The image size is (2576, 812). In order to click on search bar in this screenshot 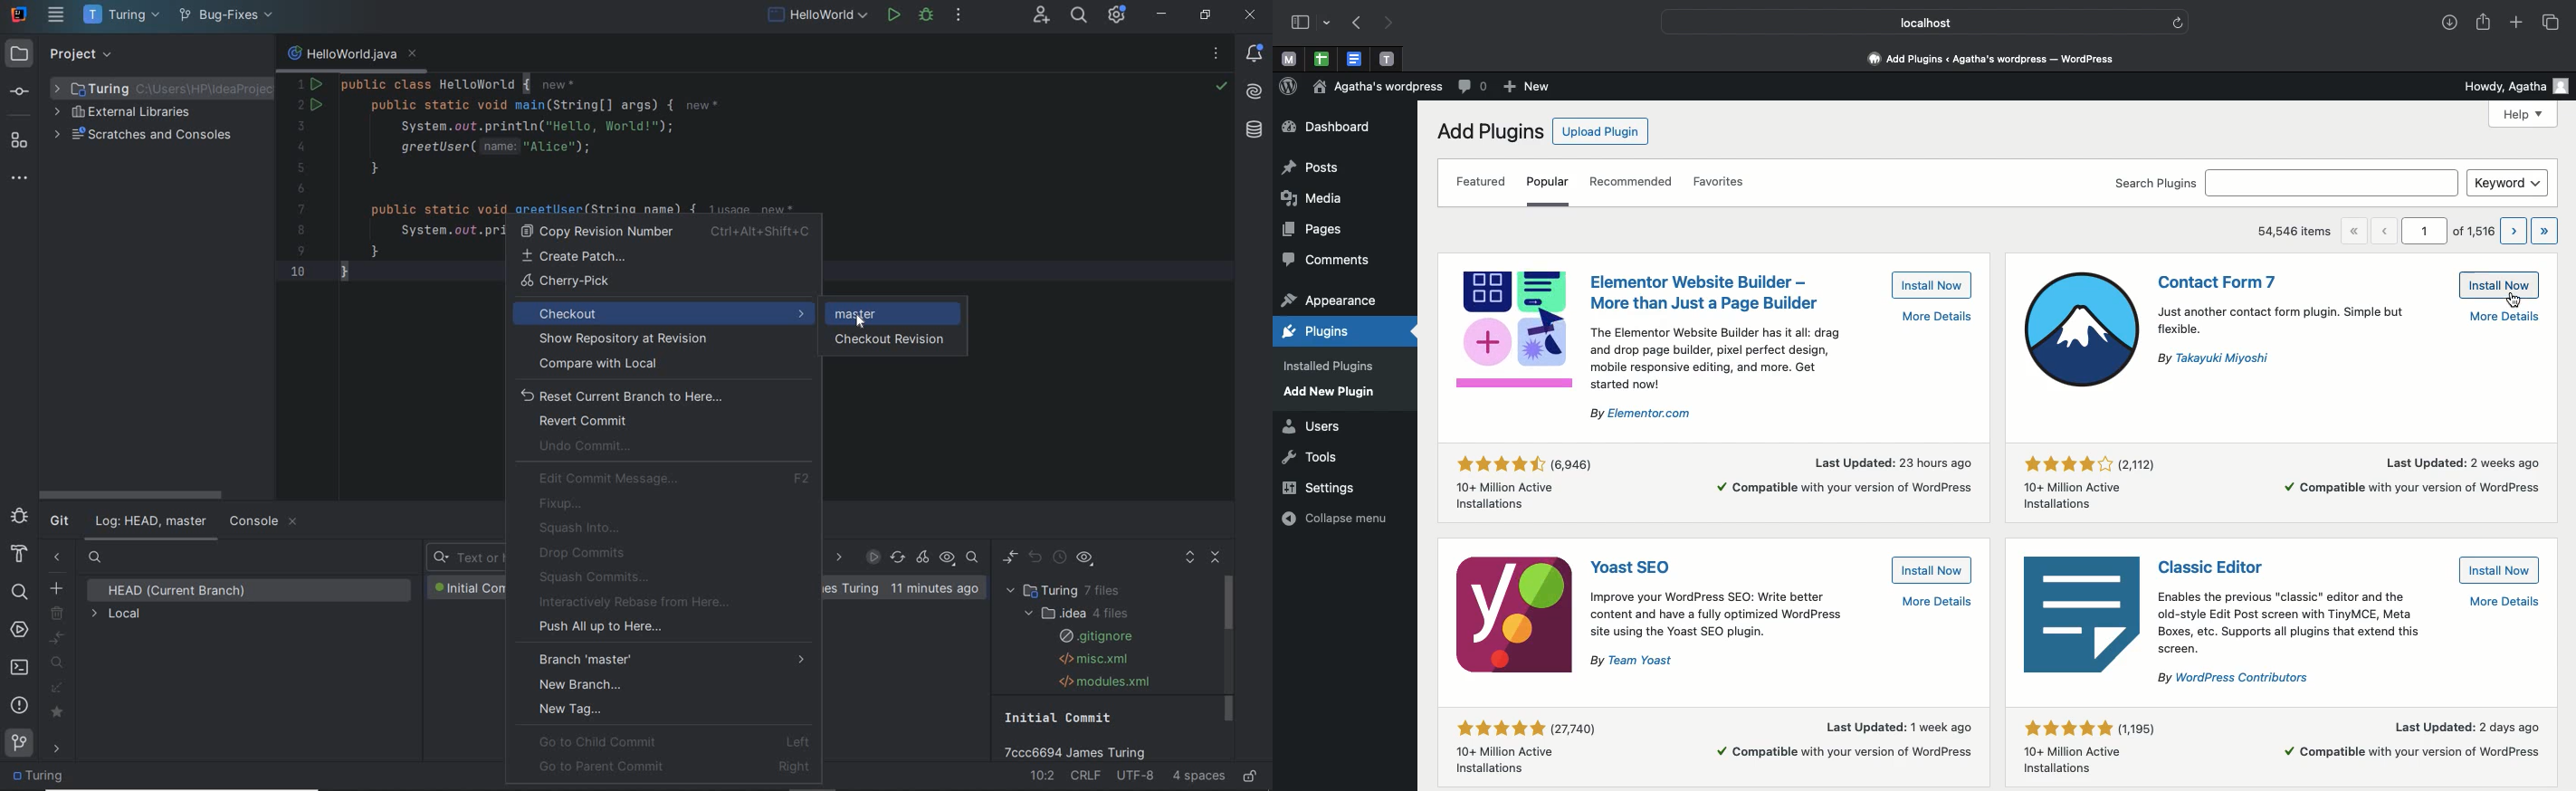, I will do `click(2333, 182)`.